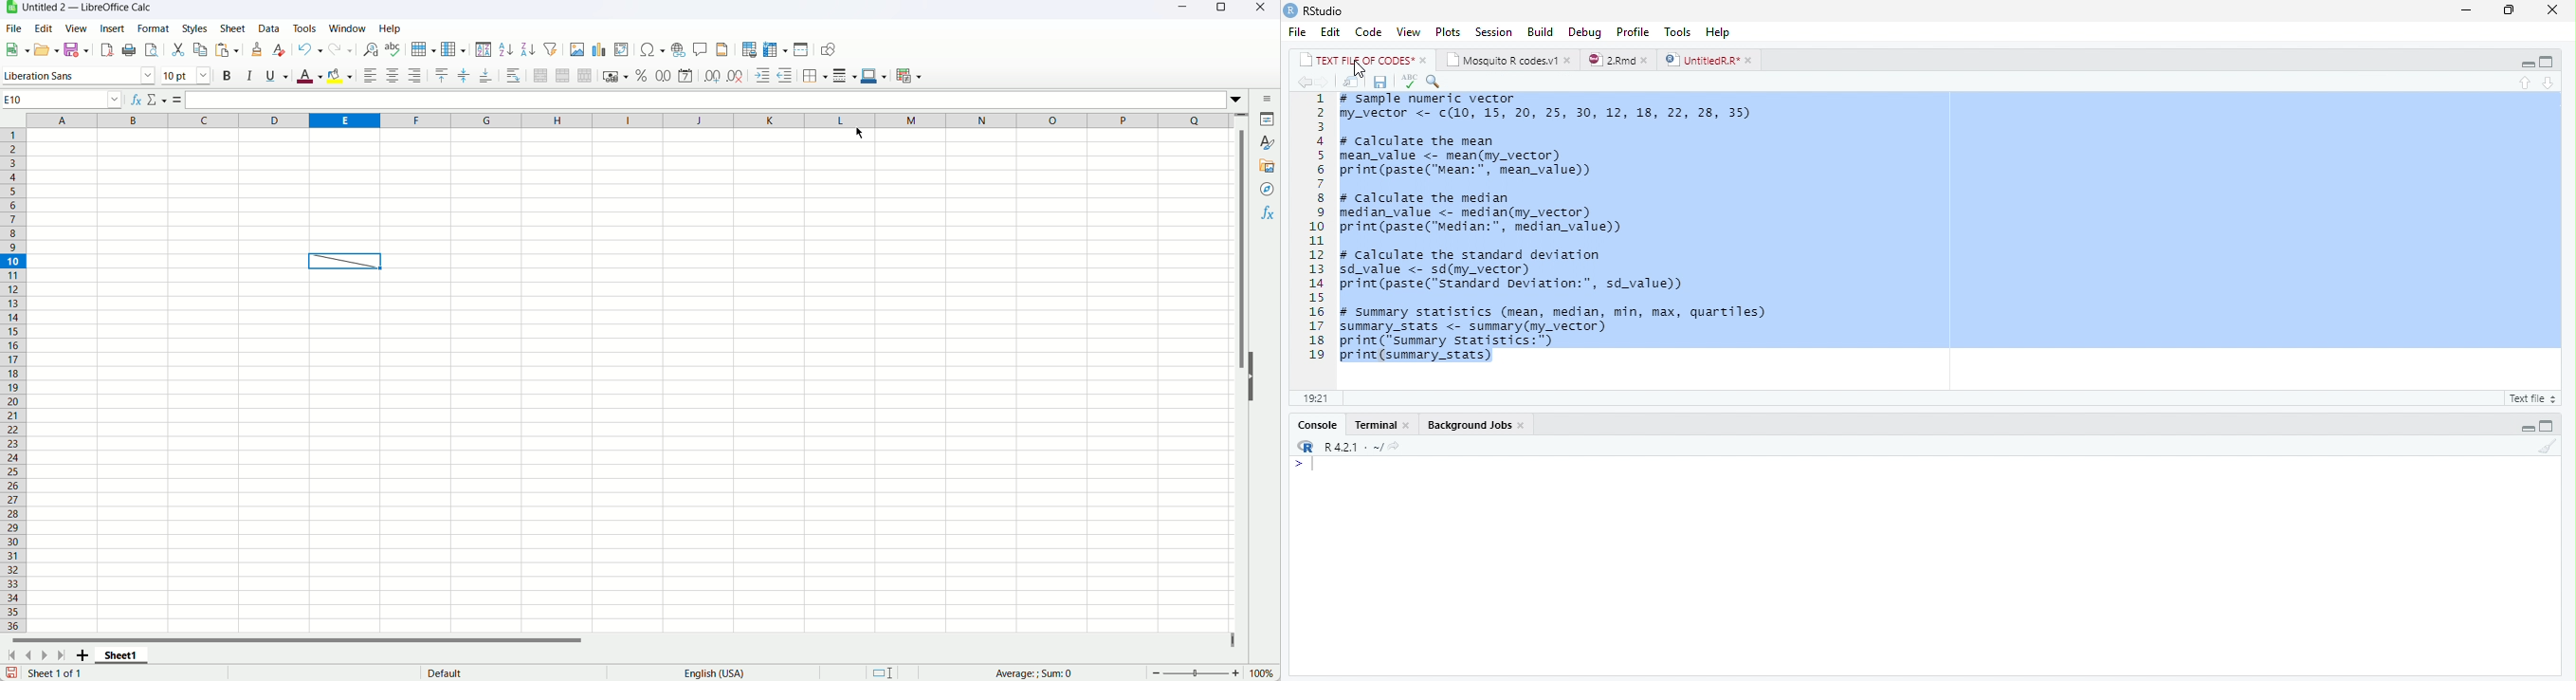  Describe the element at coordinates (1558, 229) in the screenshot. I see `# Sample numeric vector

my_vector <- c(10, 15, 20, 25, 30, 12, 18, 22, 28, 35)
# calculate the mean

nean_value <- mean(my_vector)

print (paste("Mean:", mean_value))

# Calculate the median

nedian_value <- median(ny_vector)

print (paste("Median:”, median_value)

# Calculate the standard deviation

sd_value <- sd(my_vector)

print (paste("standard peviation:", sd_value)

4 summary statistics (mean, median, min, max, quartiles)
summary_stats <- summary(my_vector)

print ("Summary statistics:")

print (summary_stats)` at that location.